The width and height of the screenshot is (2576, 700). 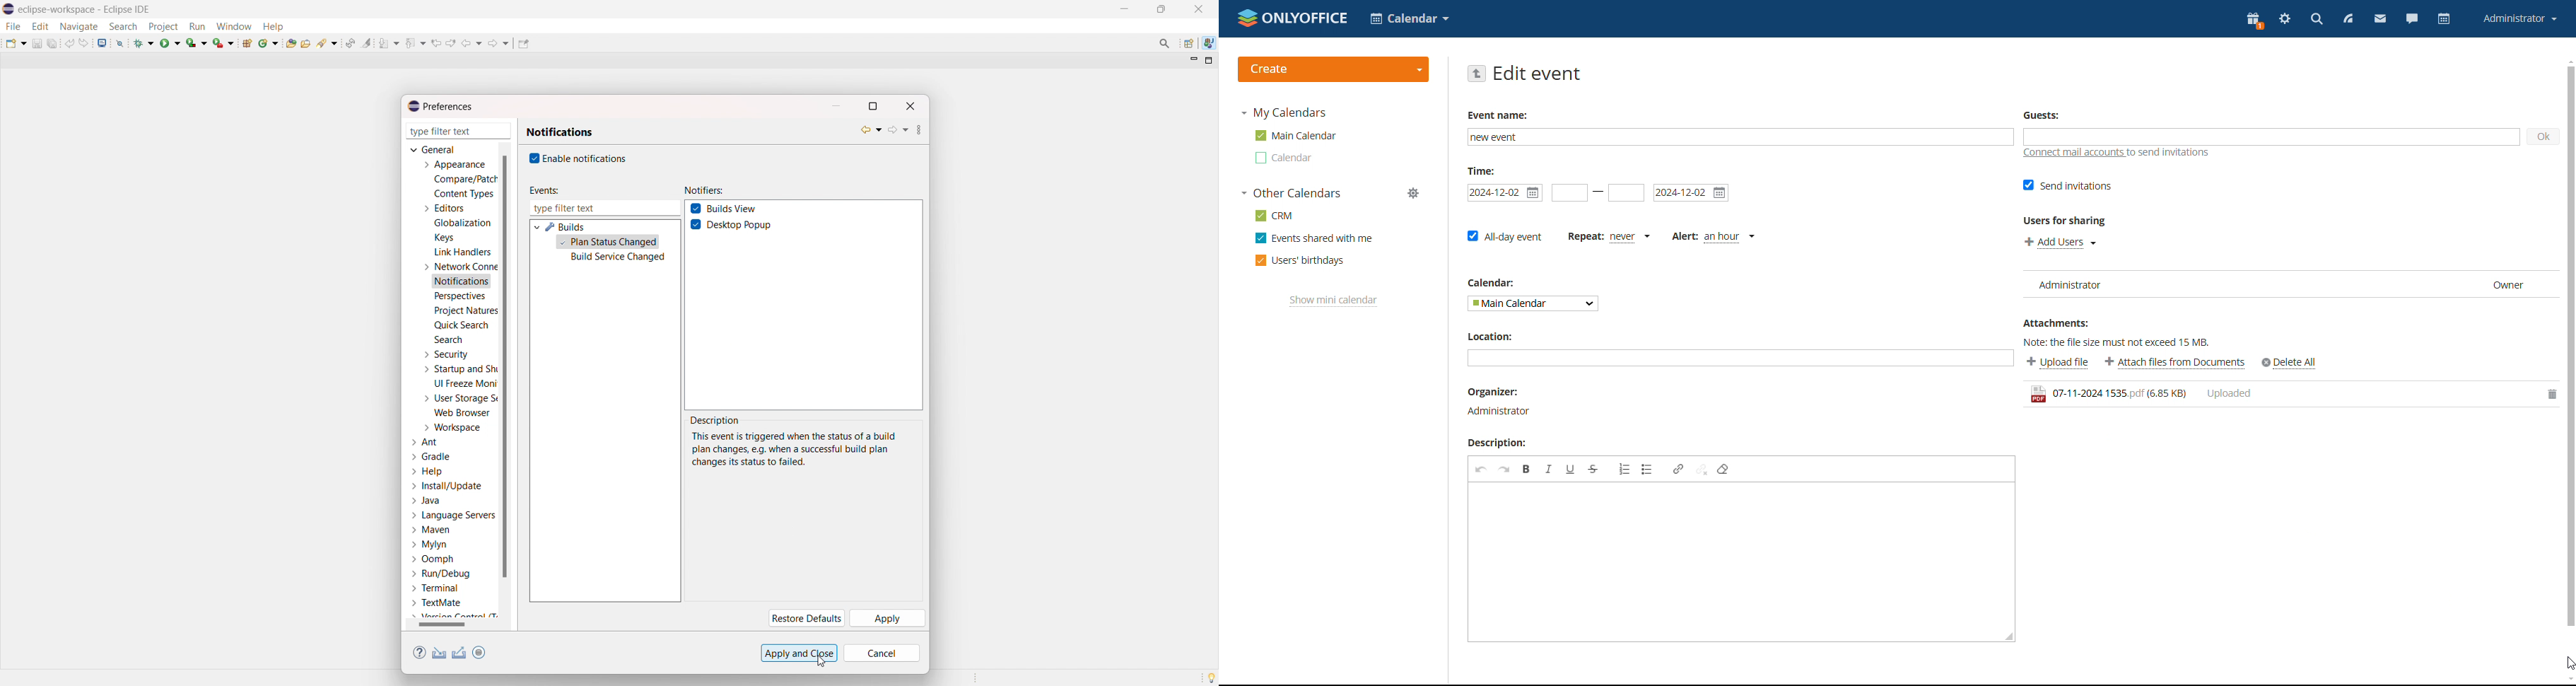 What do you see at coordinates (1624, 469) in the screenshot?
I see `insert/remove numbered list` at bounding box center [1624, 469].